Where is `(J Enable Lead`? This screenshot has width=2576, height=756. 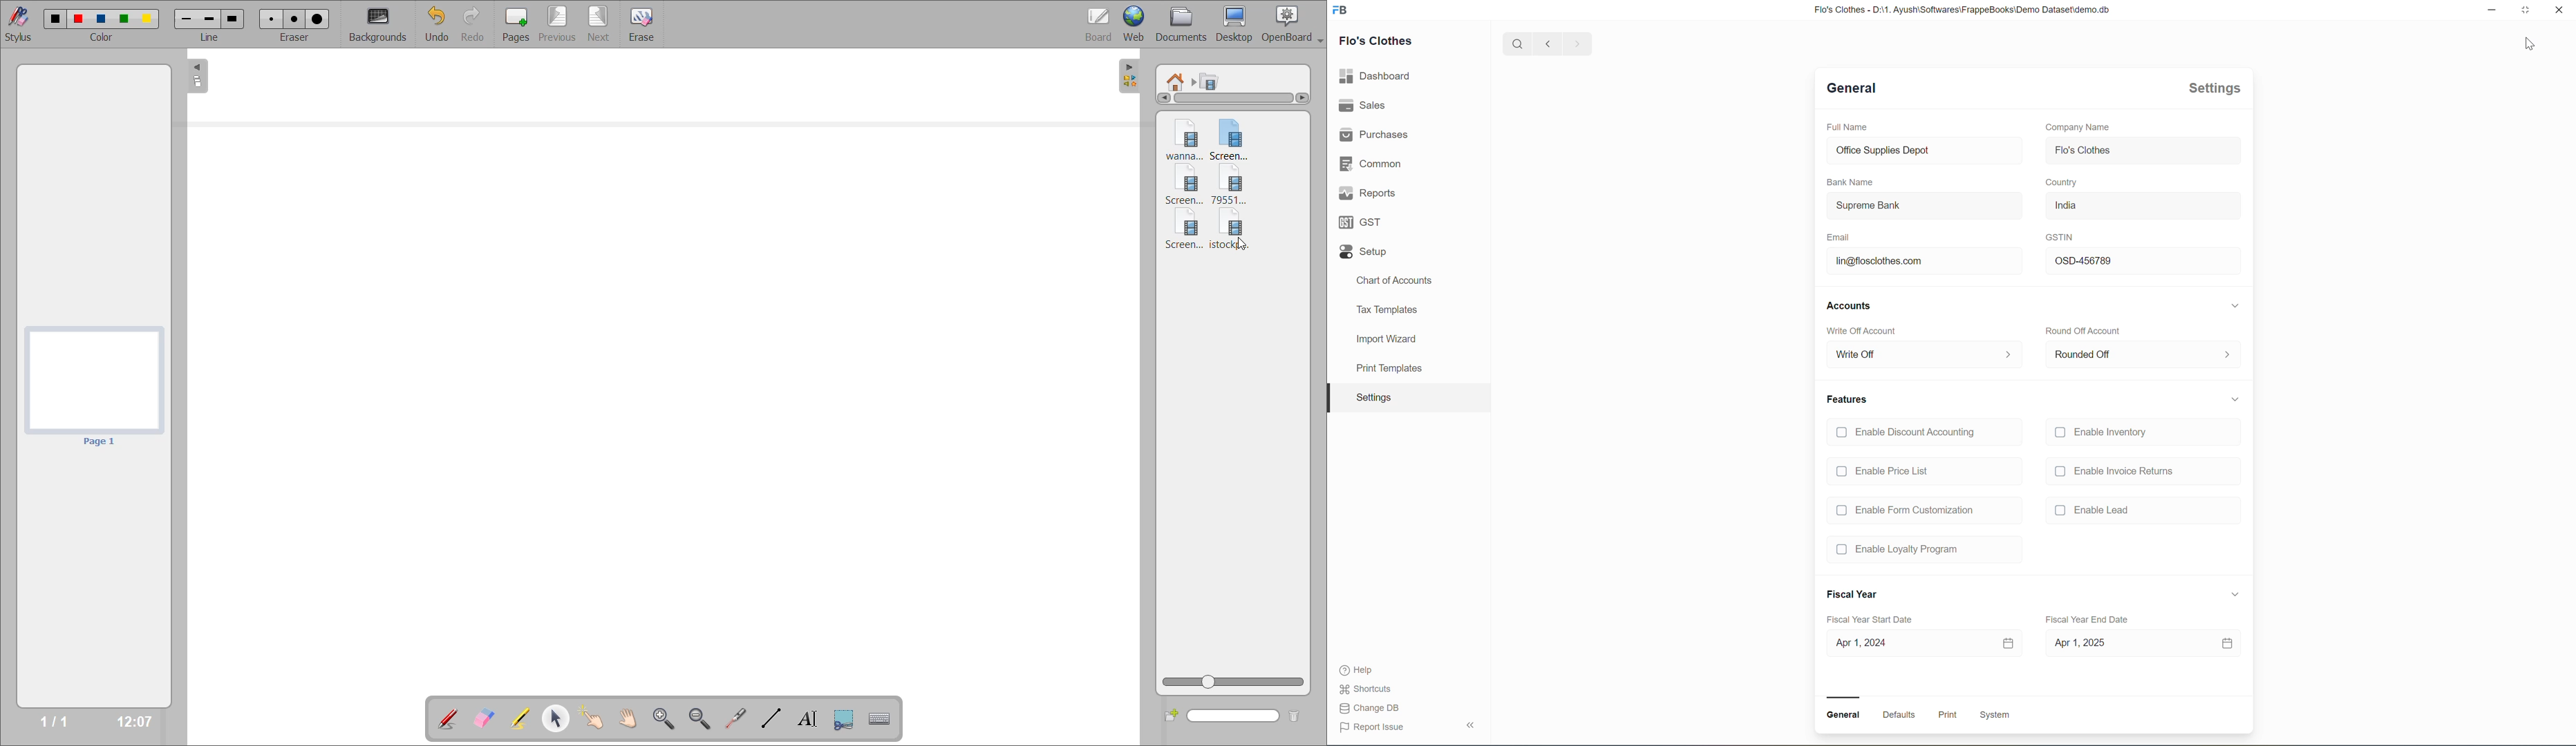
(J Enable Lead is located at coordinates (2094, 510).